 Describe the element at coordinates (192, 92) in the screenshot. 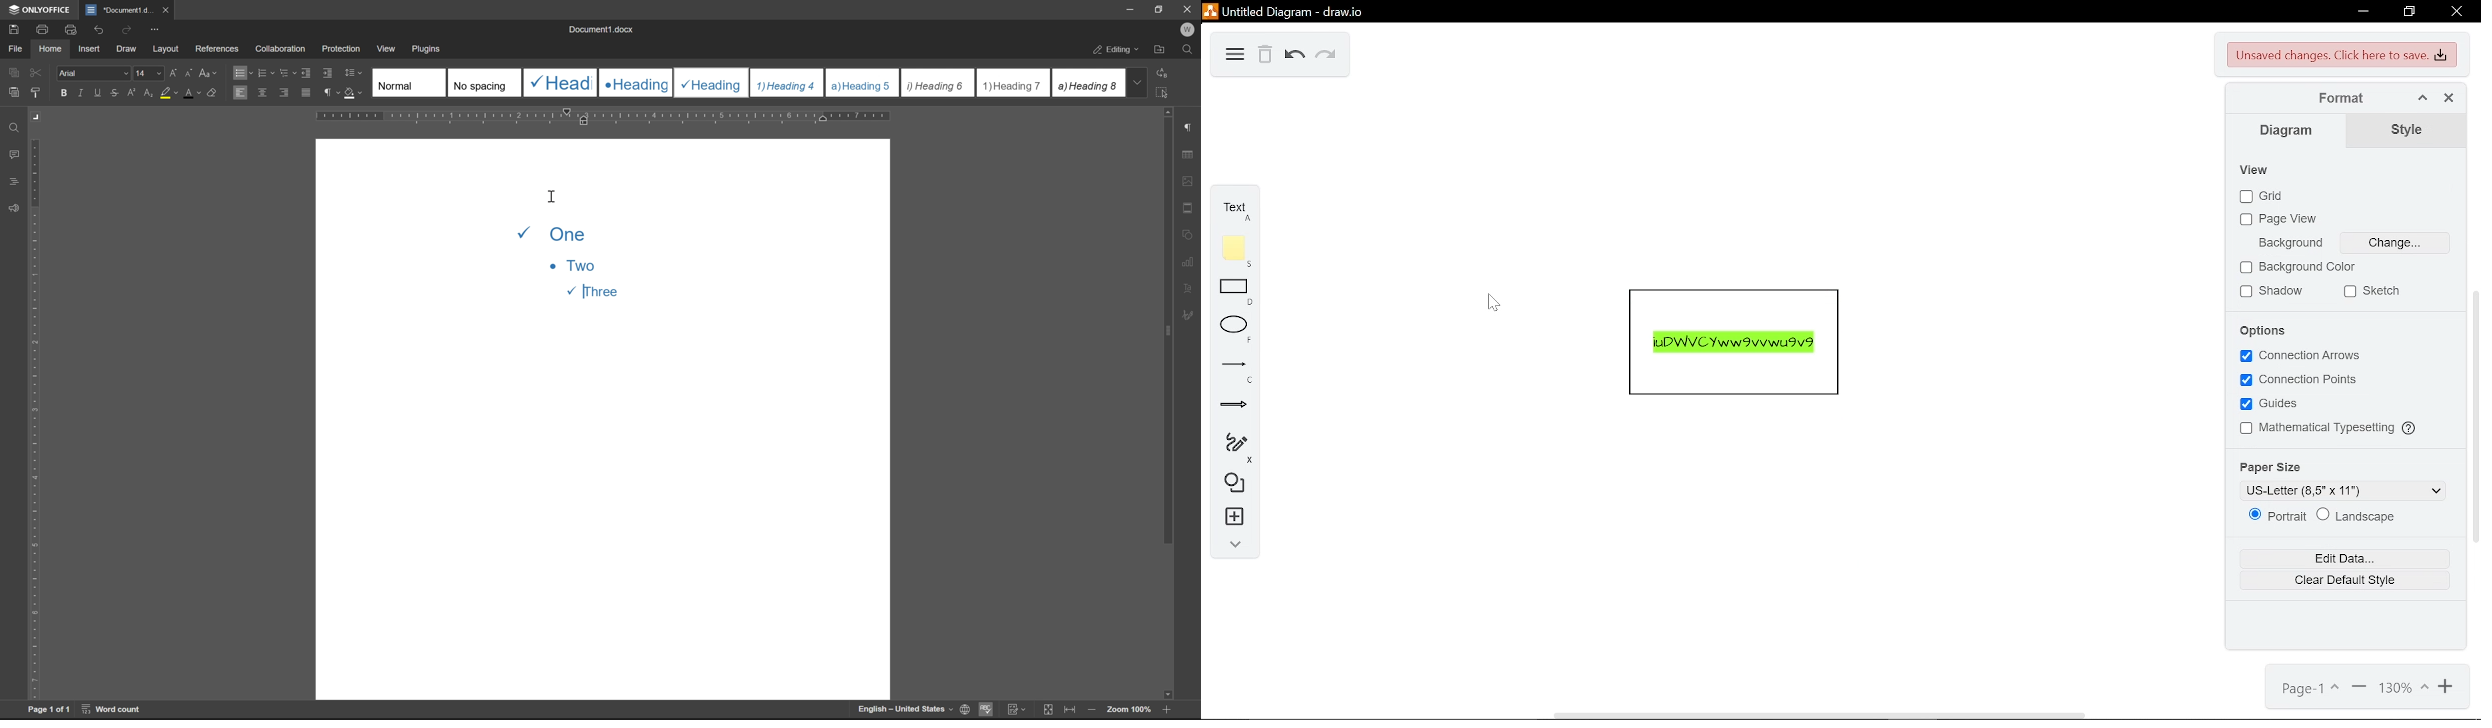

I see `font color` at that location.